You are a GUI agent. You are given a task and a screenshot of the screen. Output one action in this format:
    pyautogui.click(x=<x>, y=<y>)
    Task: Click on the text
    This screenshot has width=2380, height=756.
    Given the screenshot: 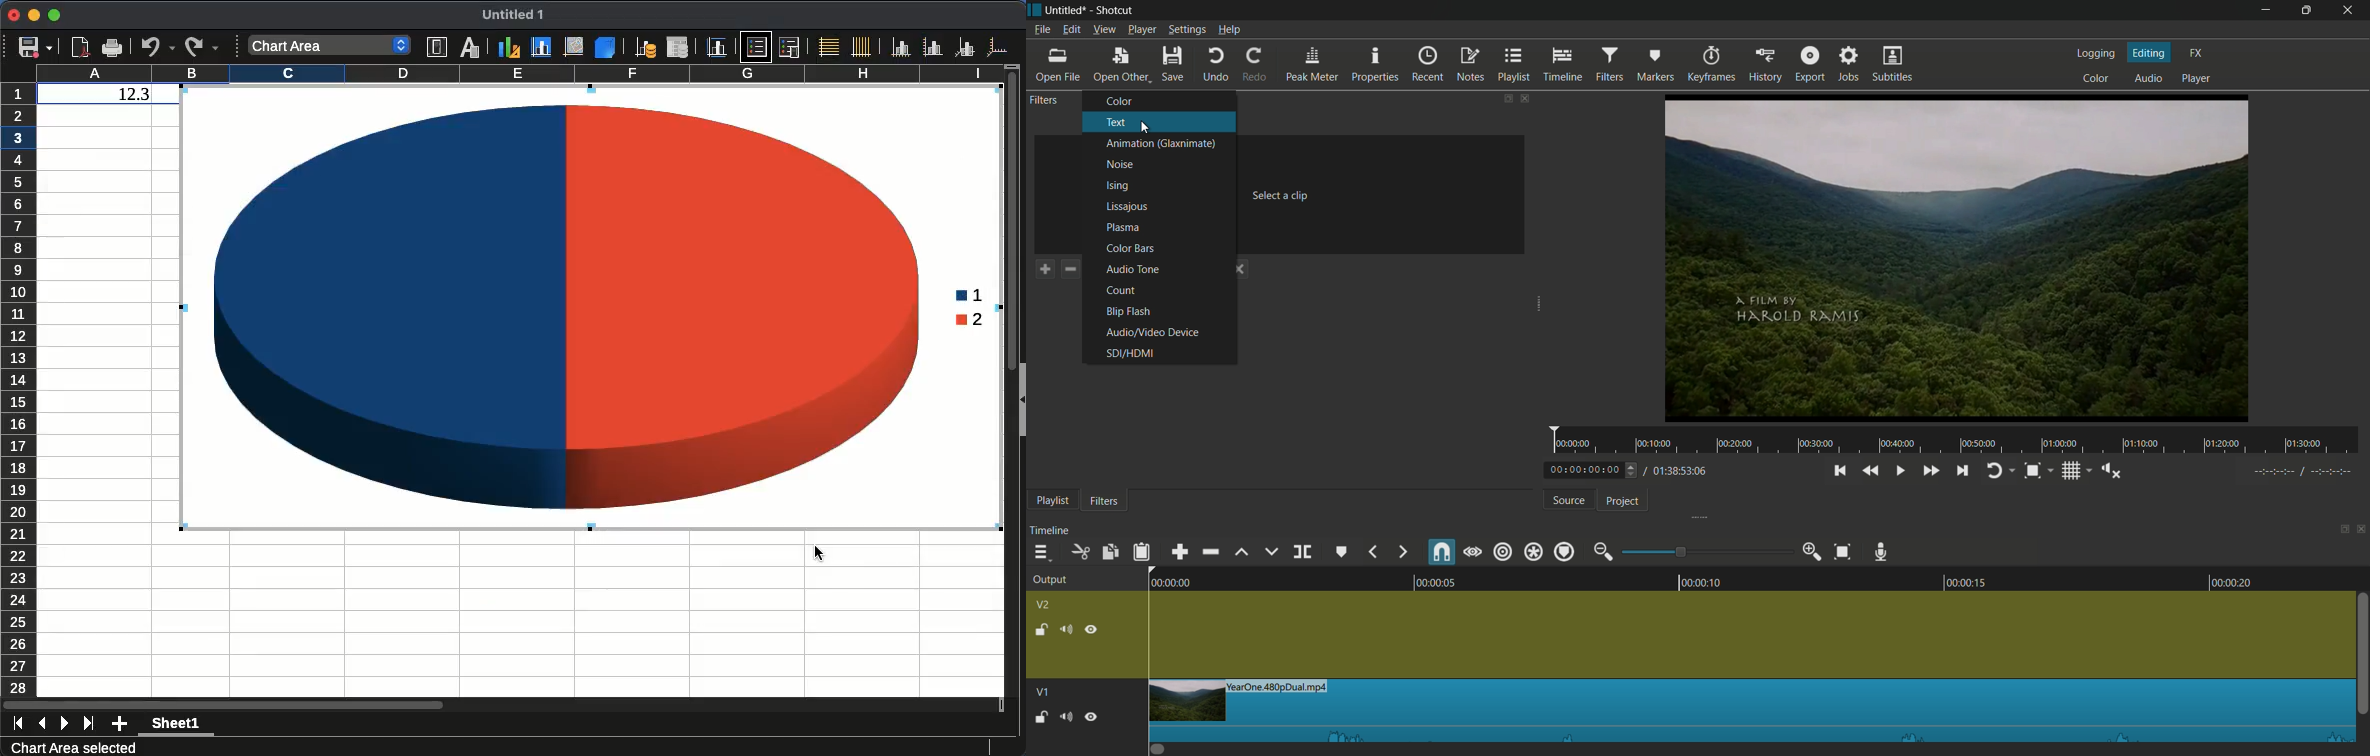 What is the action you would take?
    pyautogui.click(x=1116, y=122)
    